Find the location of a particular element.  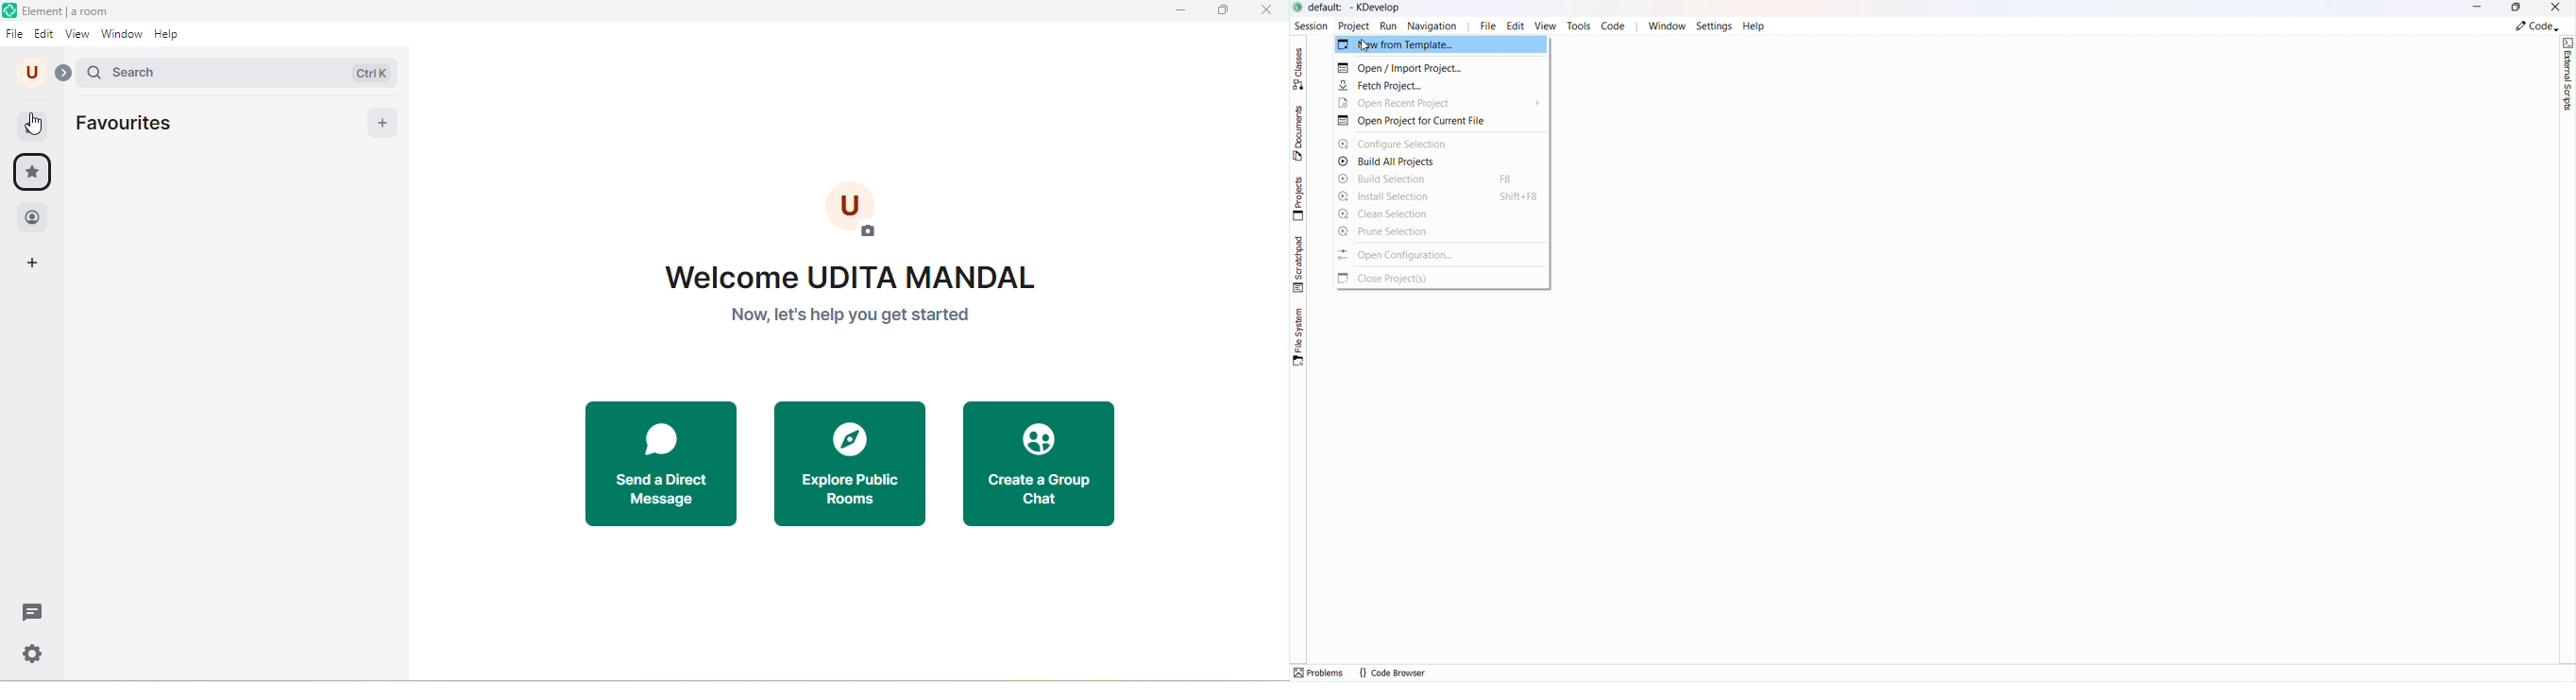

people is located at coordinates (31, 216).